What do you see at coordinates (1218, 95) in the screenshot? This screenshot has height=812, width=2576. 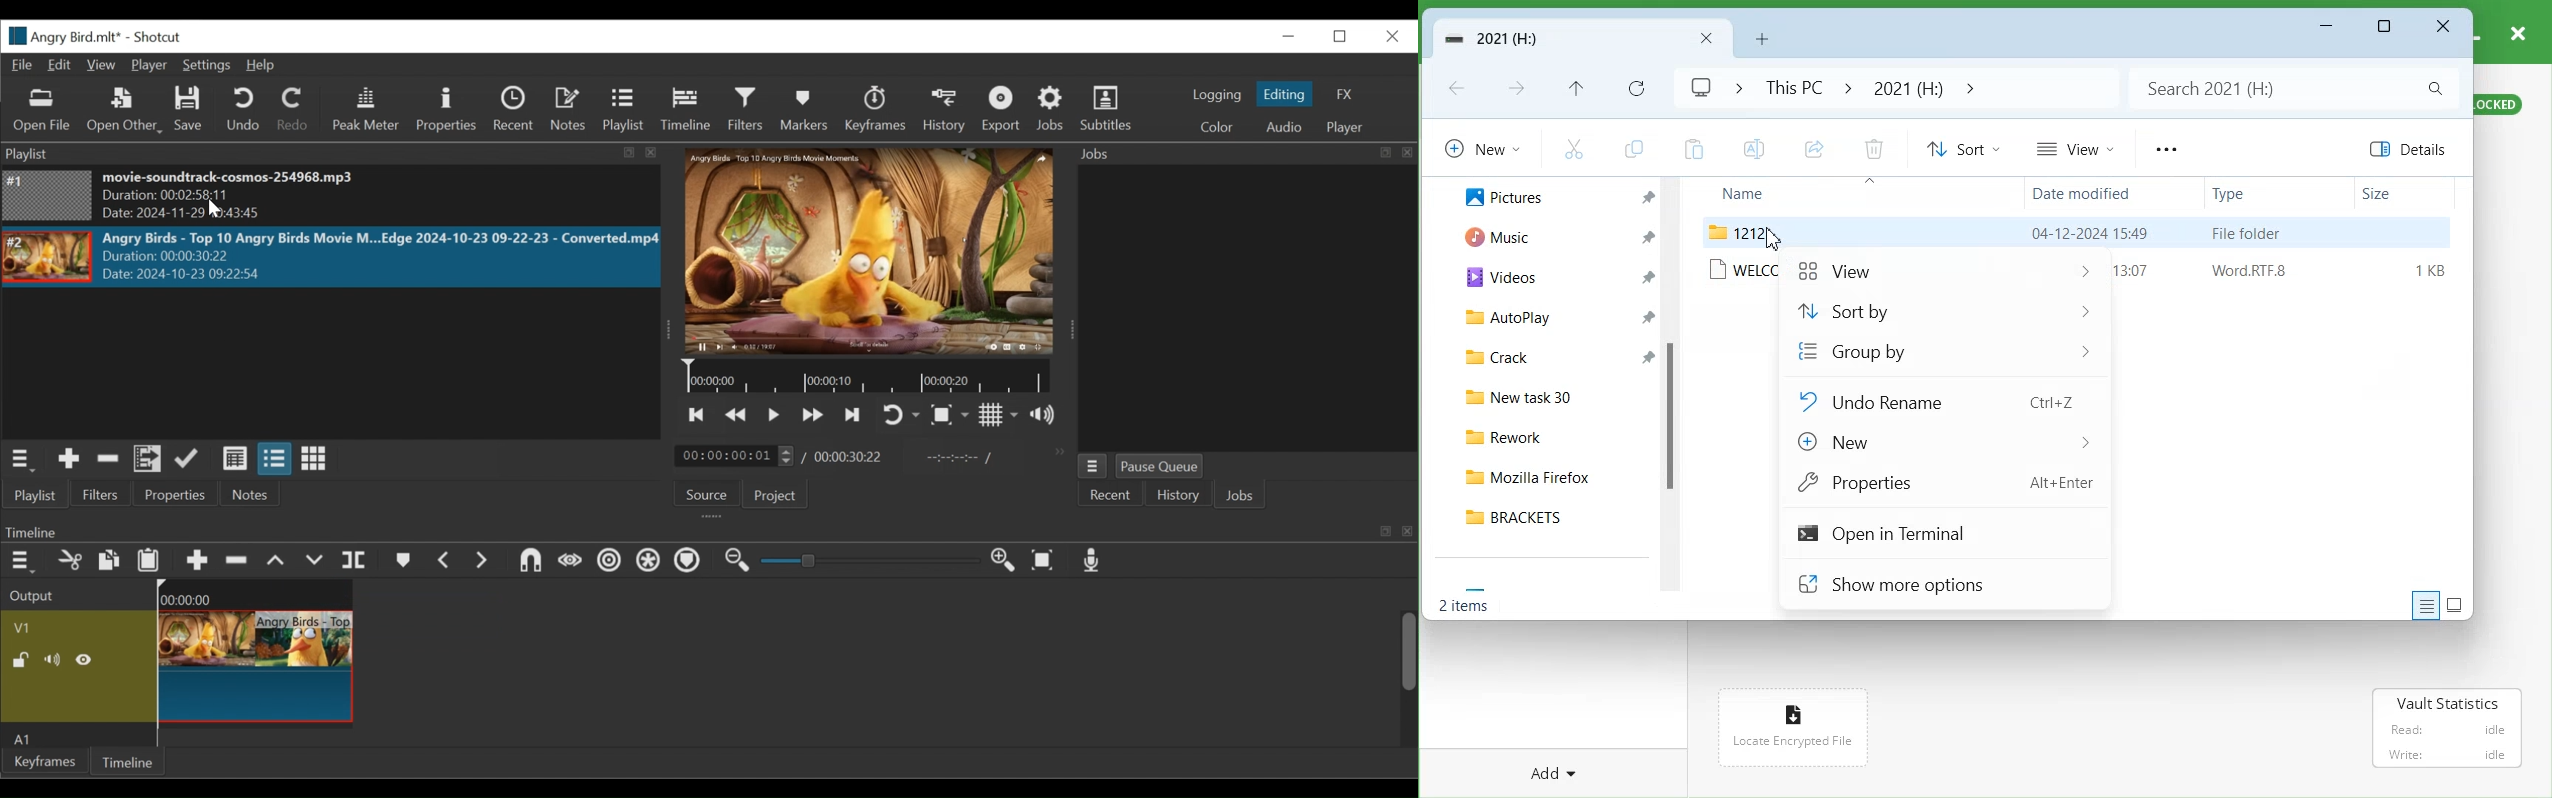 I see `logging` at bounding box center [1218, 95].